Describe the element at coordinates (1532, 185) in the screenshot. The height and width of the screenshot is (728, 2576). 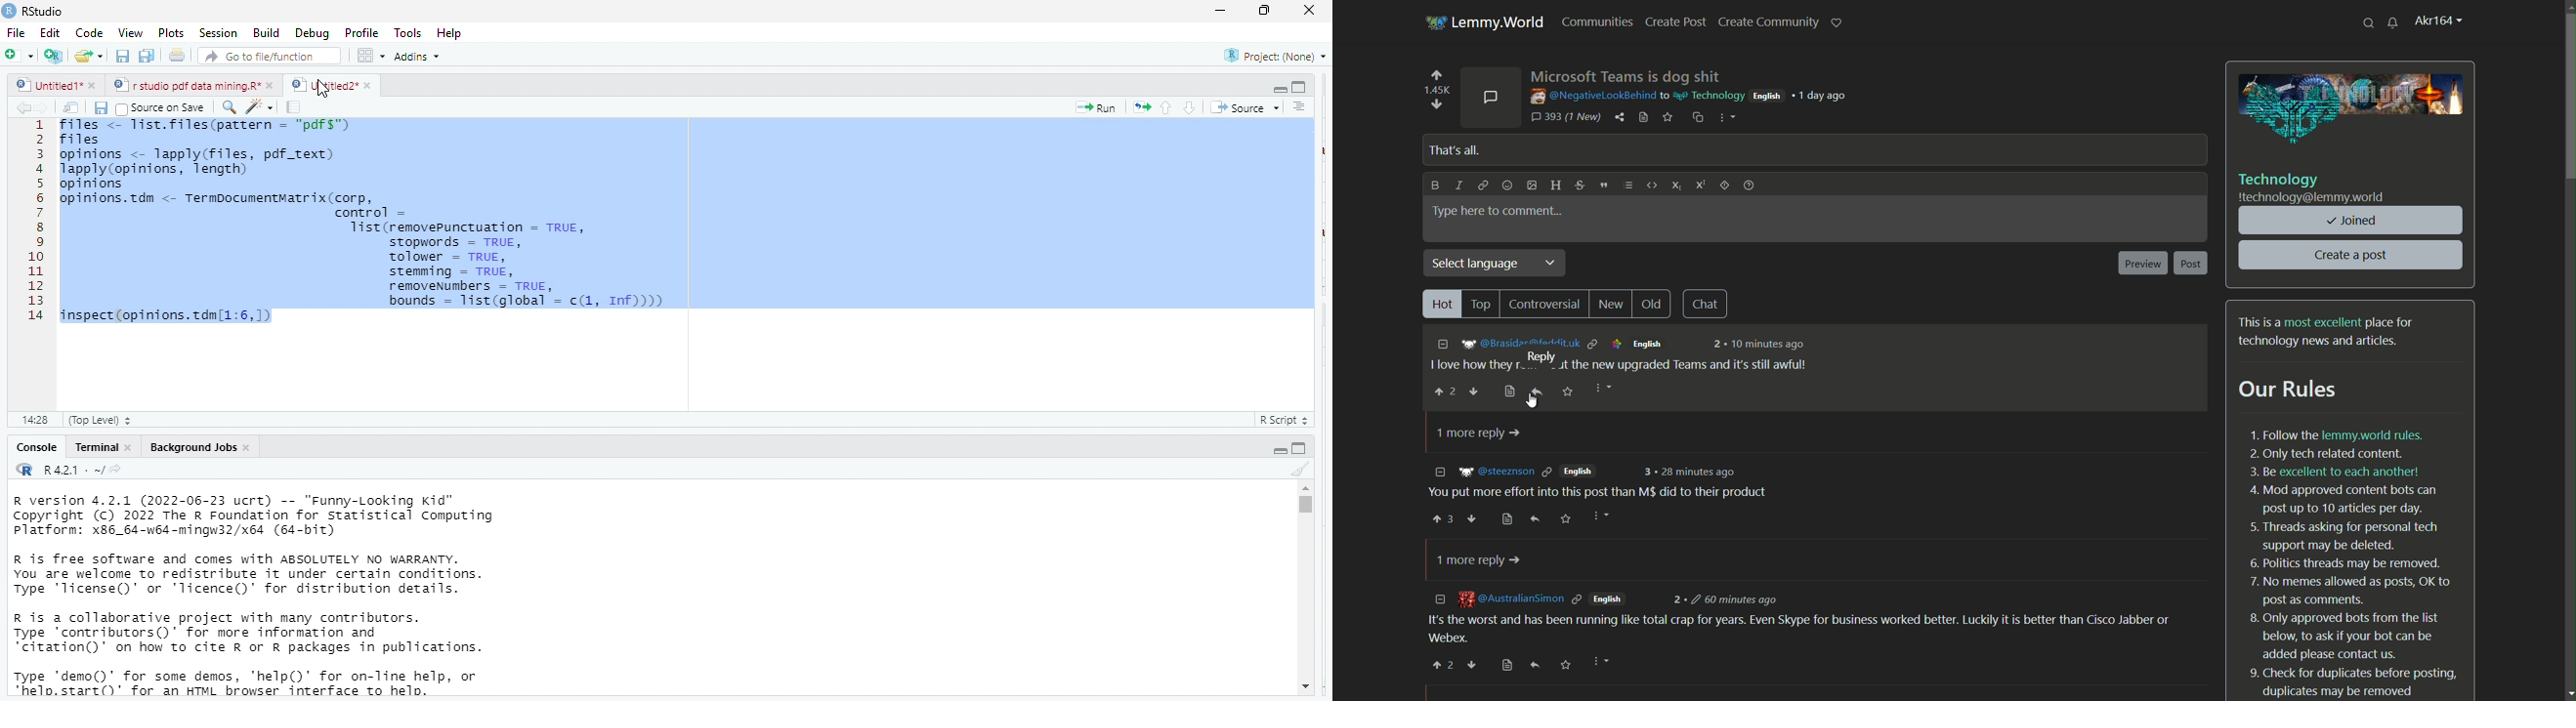
I see `add image` at that location.